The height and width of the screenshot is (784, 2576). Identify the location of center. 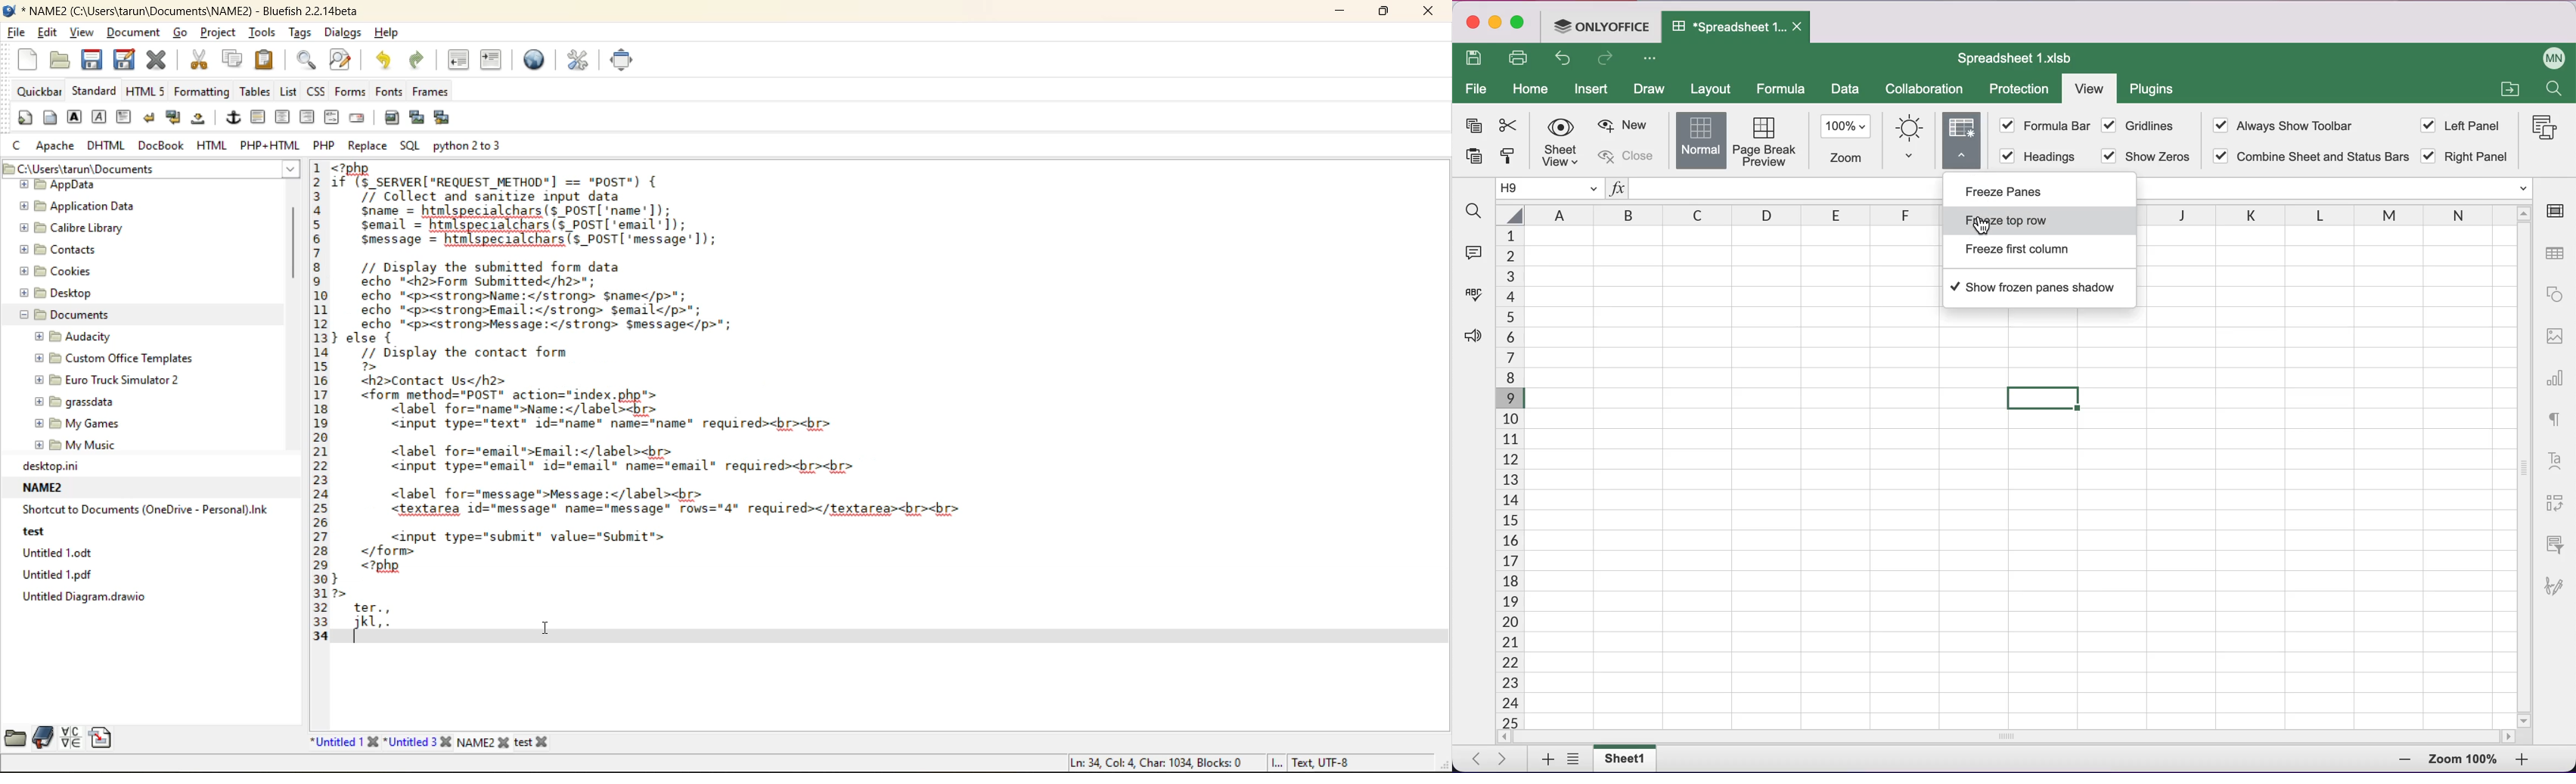
(284, 120).